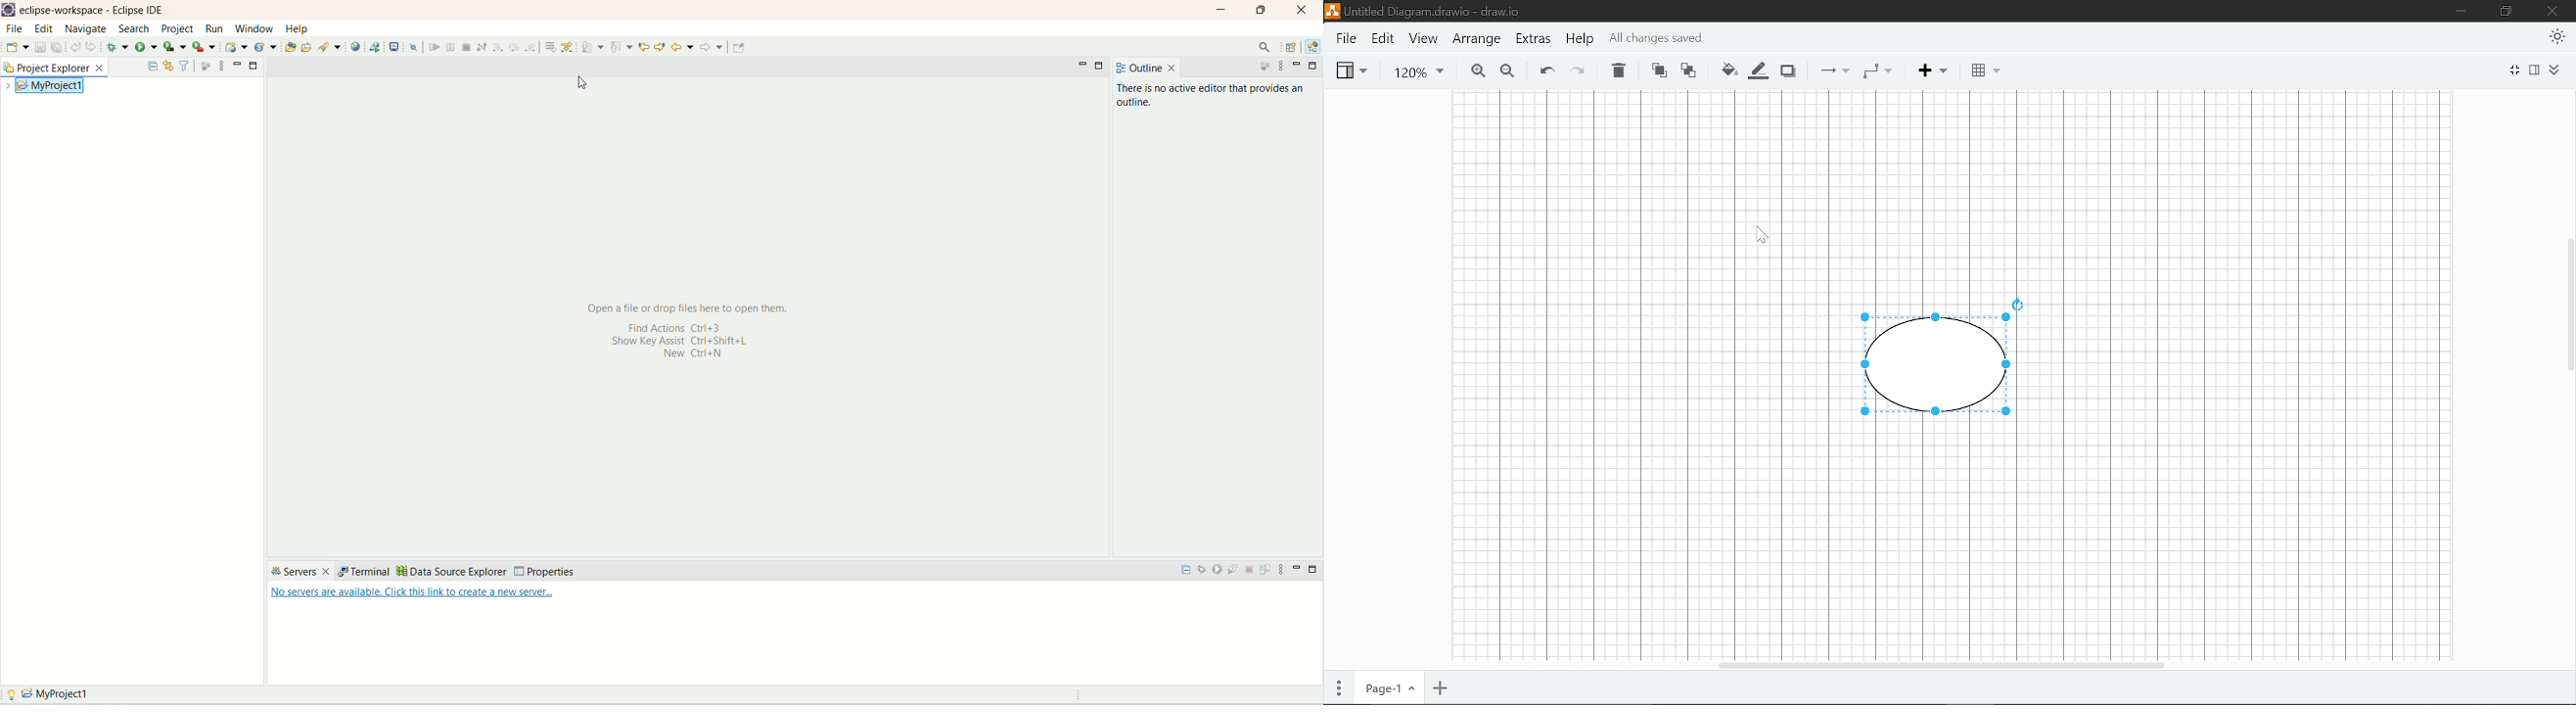 The width and height of the screenshot is (2576, 728). Describe the element at coordinates (1410, 70) in the screenshot. I see `Current zoom` at that location.